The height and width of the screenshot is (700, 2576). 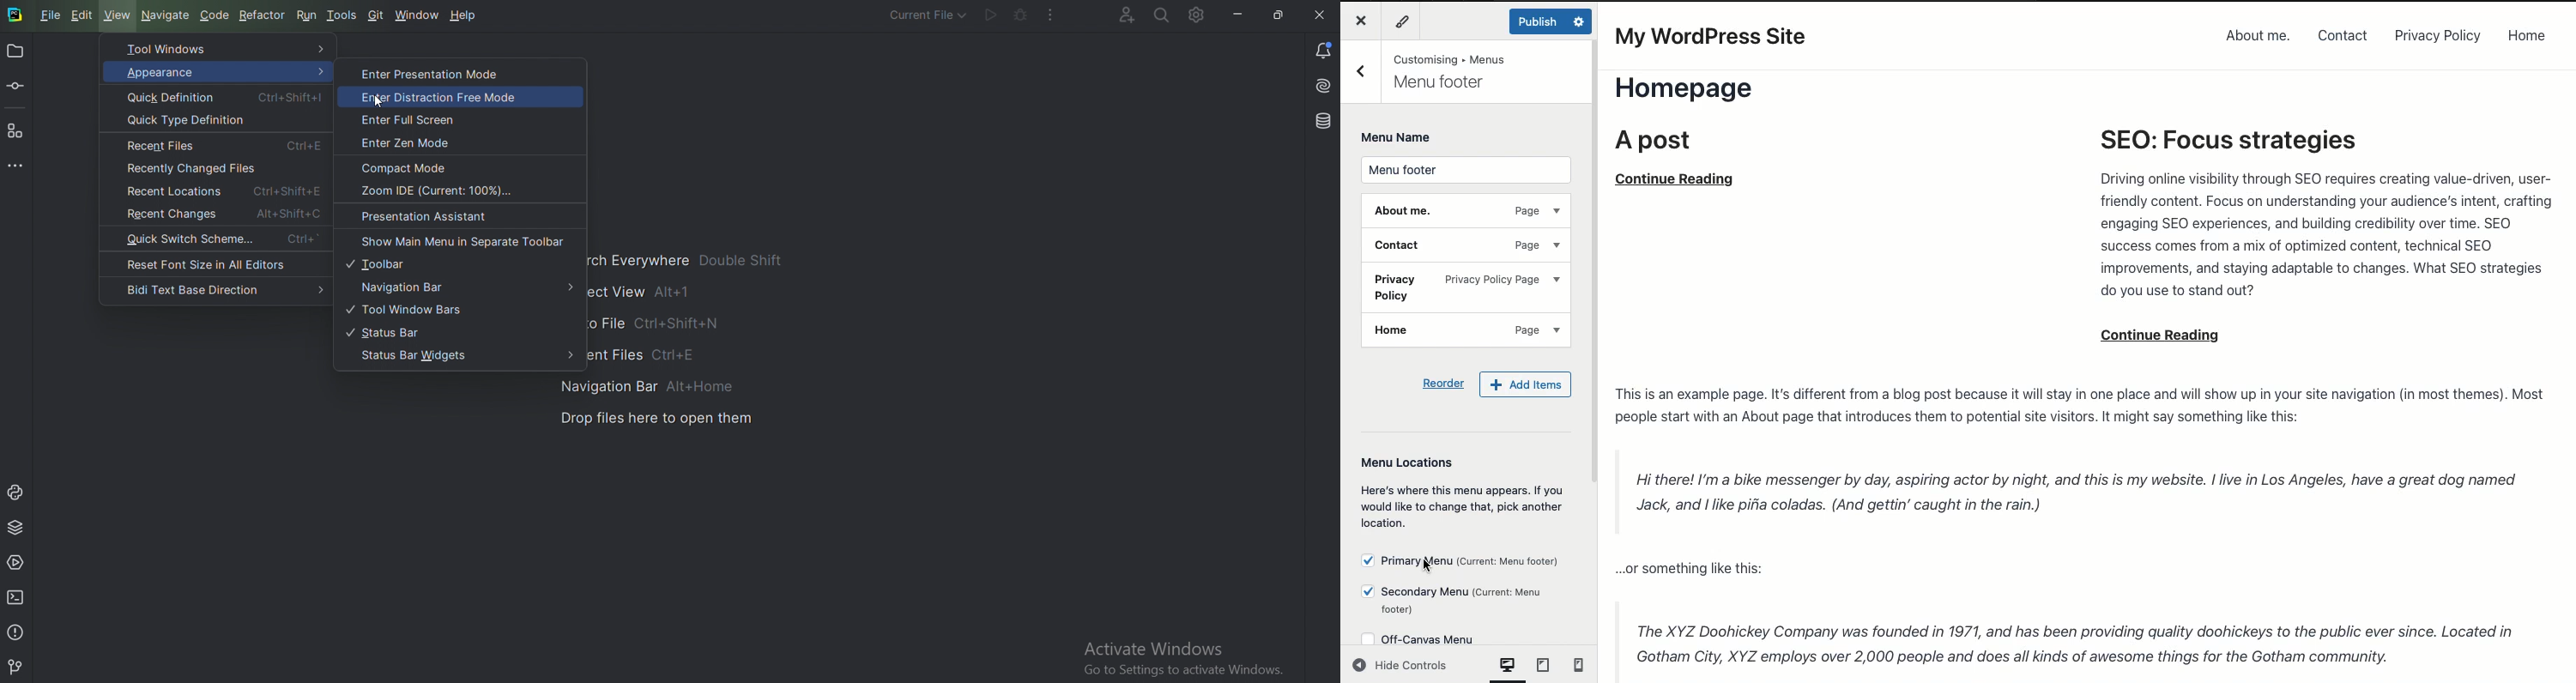 What do you see at coordinates (917, 15) in the screenshot?
I see `Current file` at bounding box center [917, 15].